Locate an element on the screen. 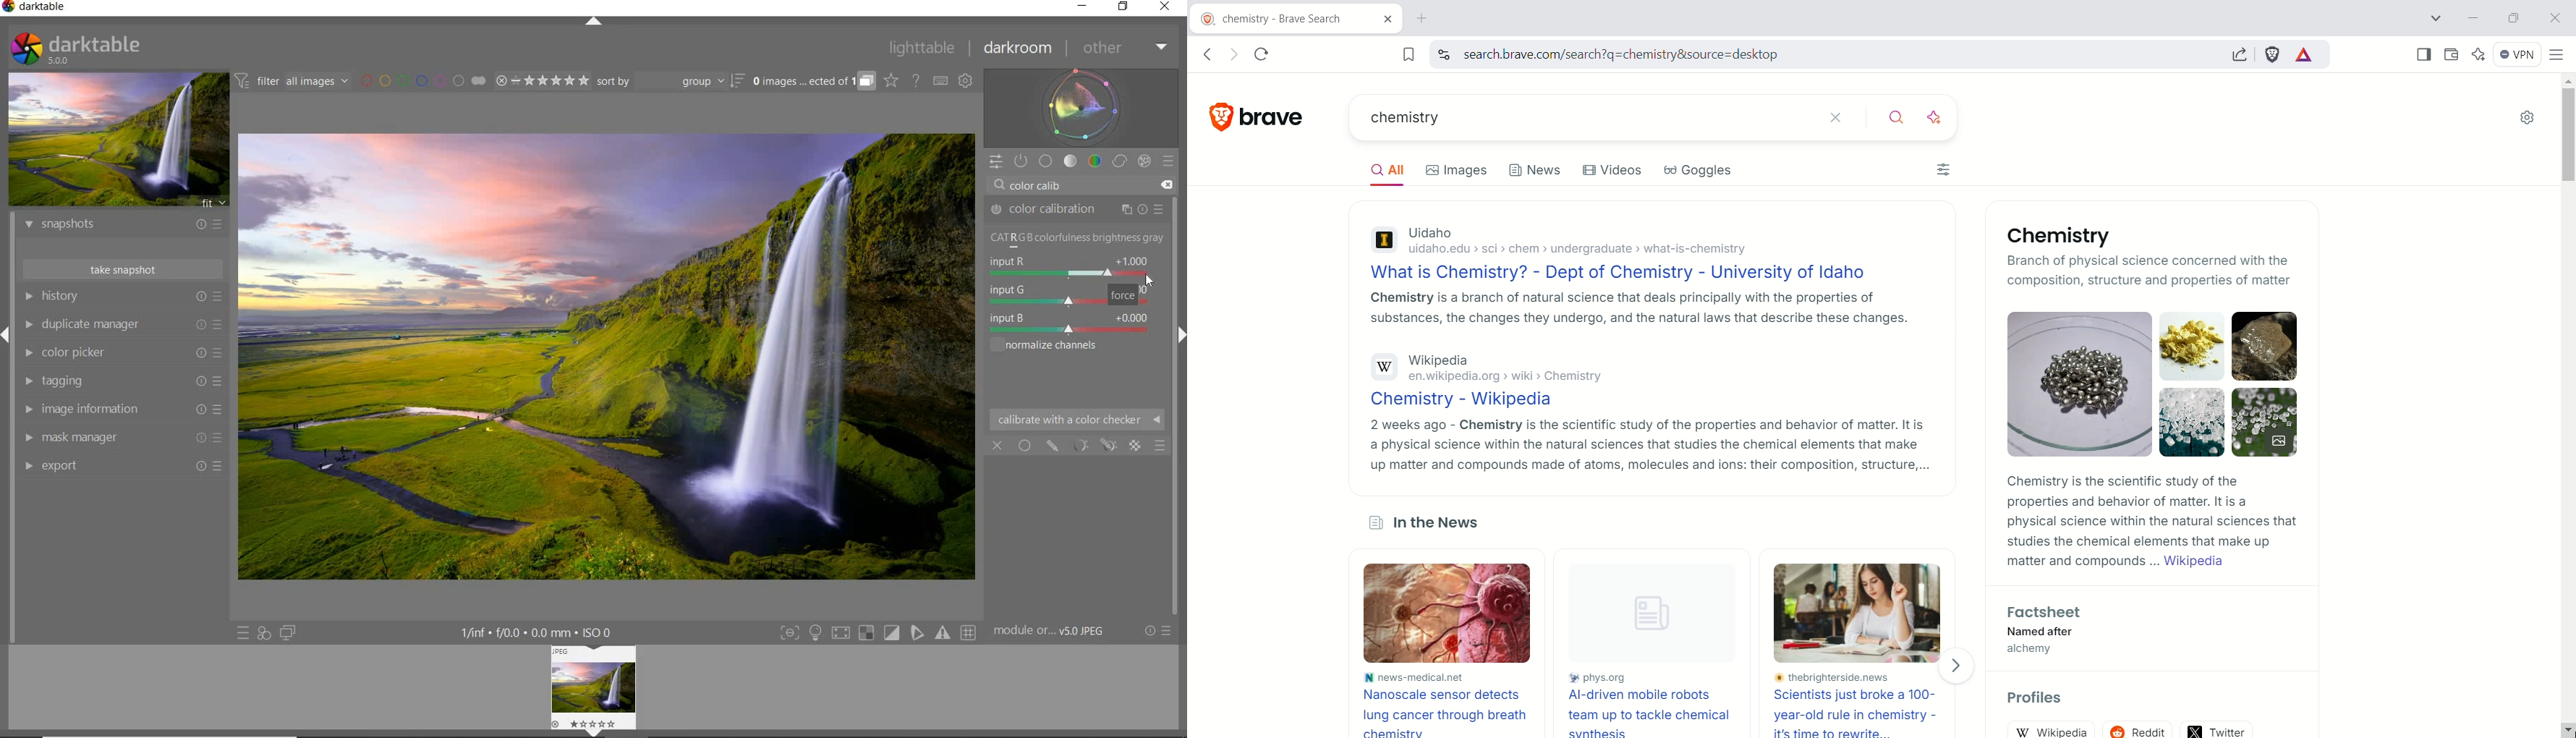 This screenshot has width=2576, height=756. TOGGLE MODES is located at coordinates (877, 633).